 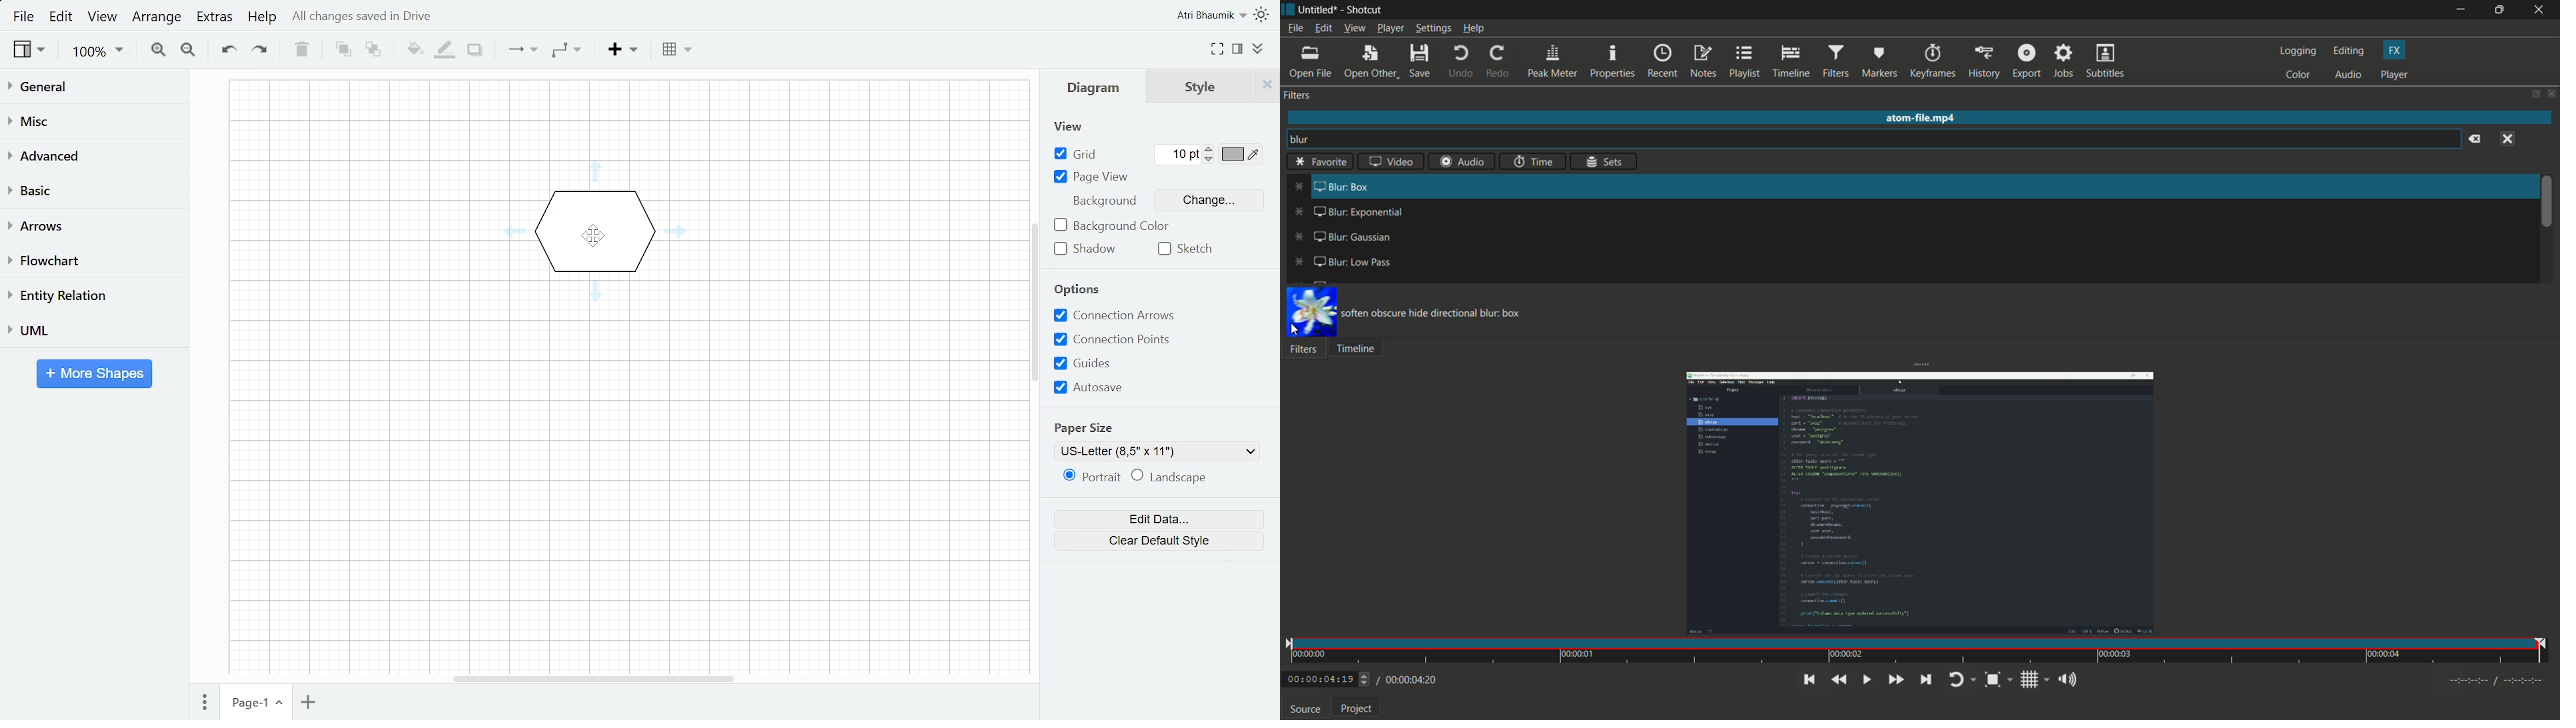 I want to click on Fill line, so click(x=448, y=51).